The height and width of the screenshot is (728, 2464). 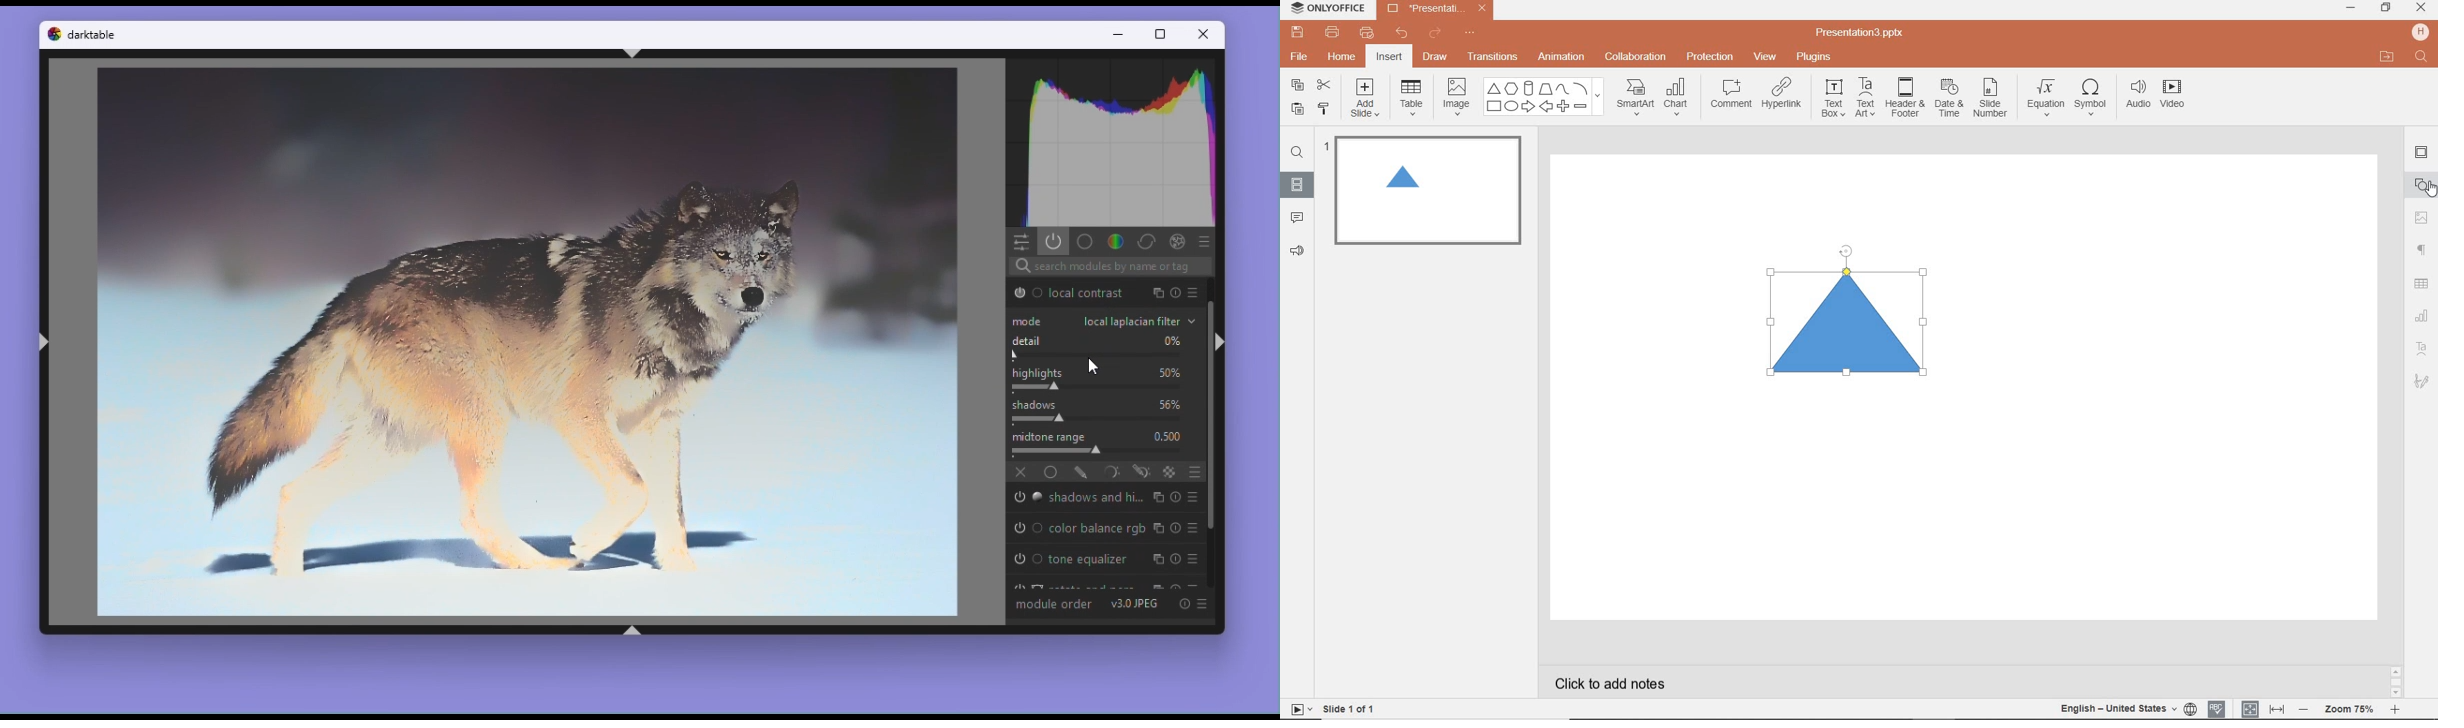 What do you see at coordinates (2250, 710) in the screenshot?
I see `FIT TO SLIDE` at bounding box center [2250, 710].